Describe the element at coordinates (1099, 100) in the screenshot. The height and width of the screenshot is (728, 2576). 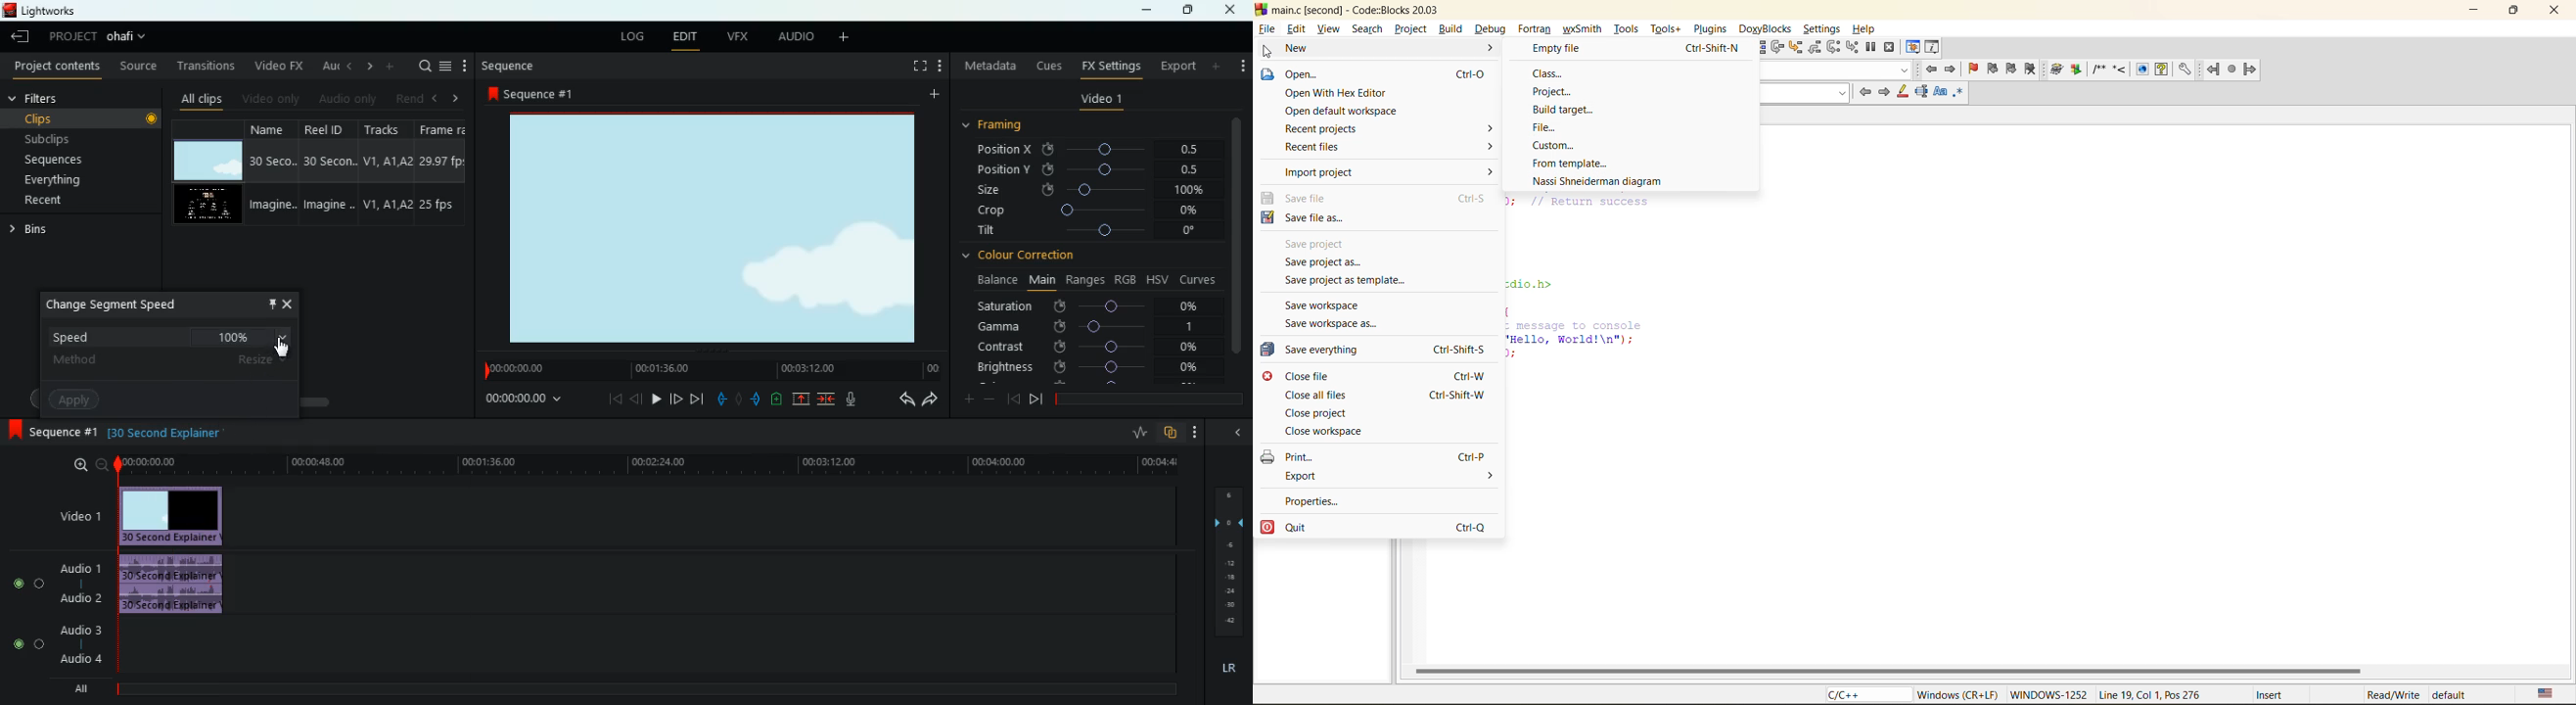
I see `video 1` at that location.